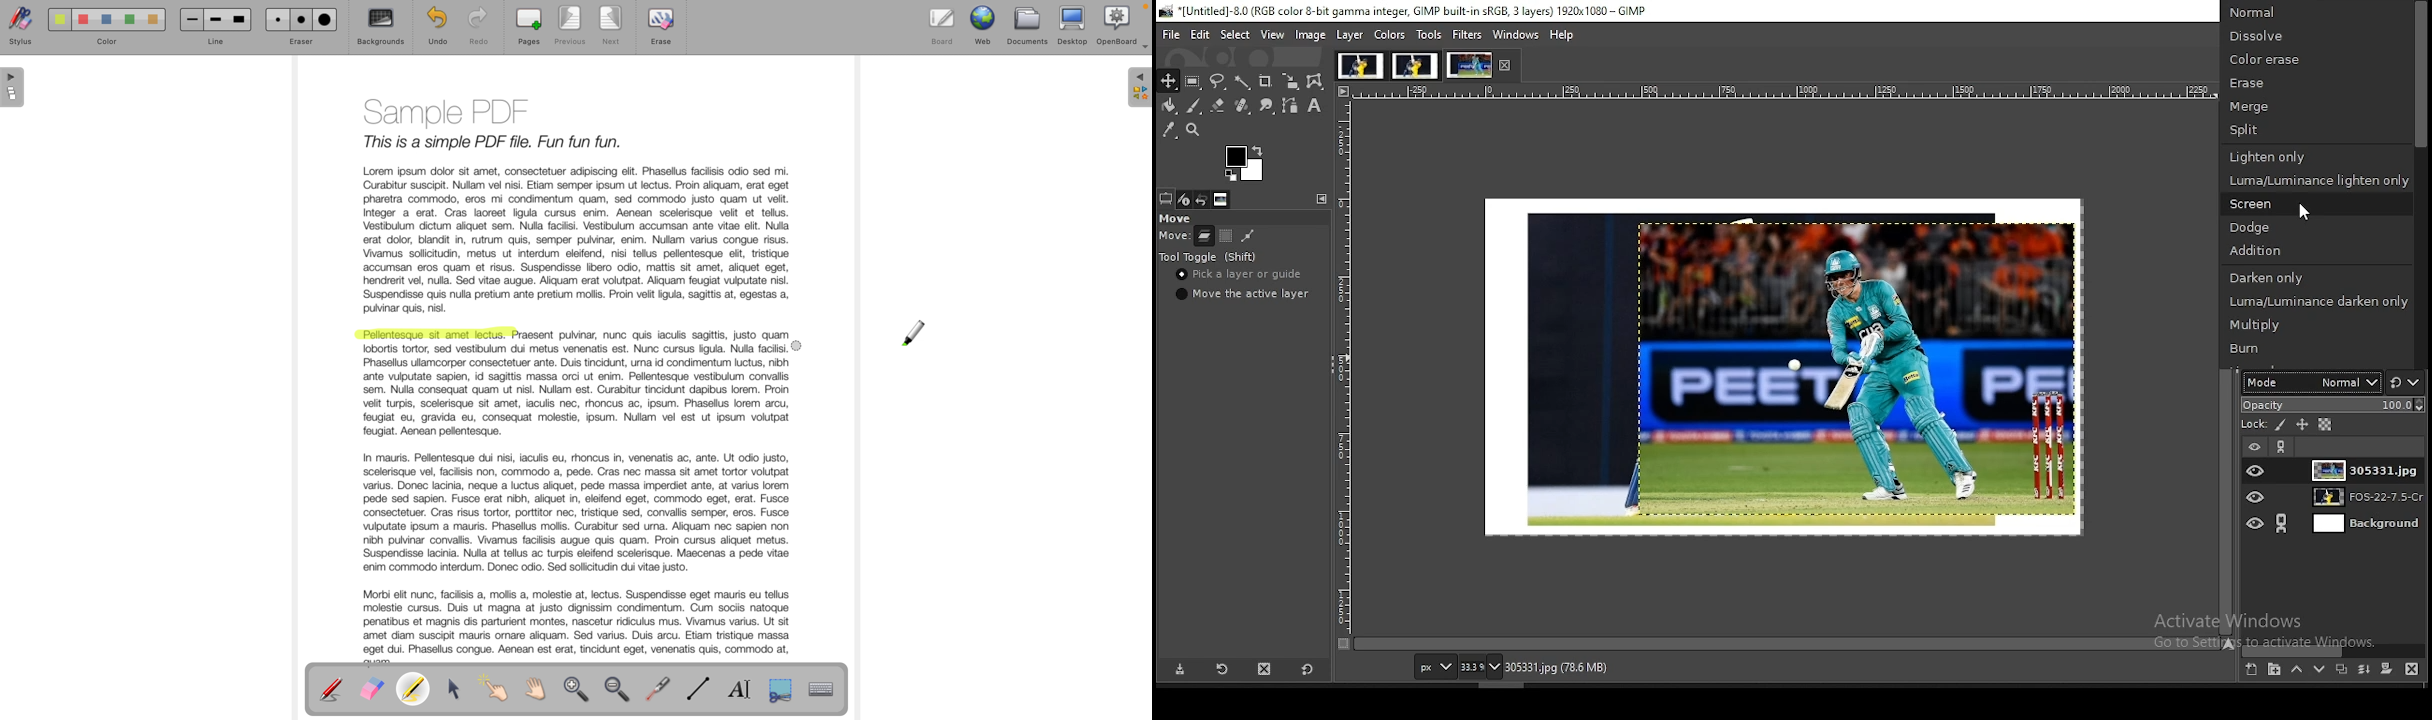  What do you see at coordinates (416, 691) in the screenshot?
I see `highligth` at bounding box center [416, 691].